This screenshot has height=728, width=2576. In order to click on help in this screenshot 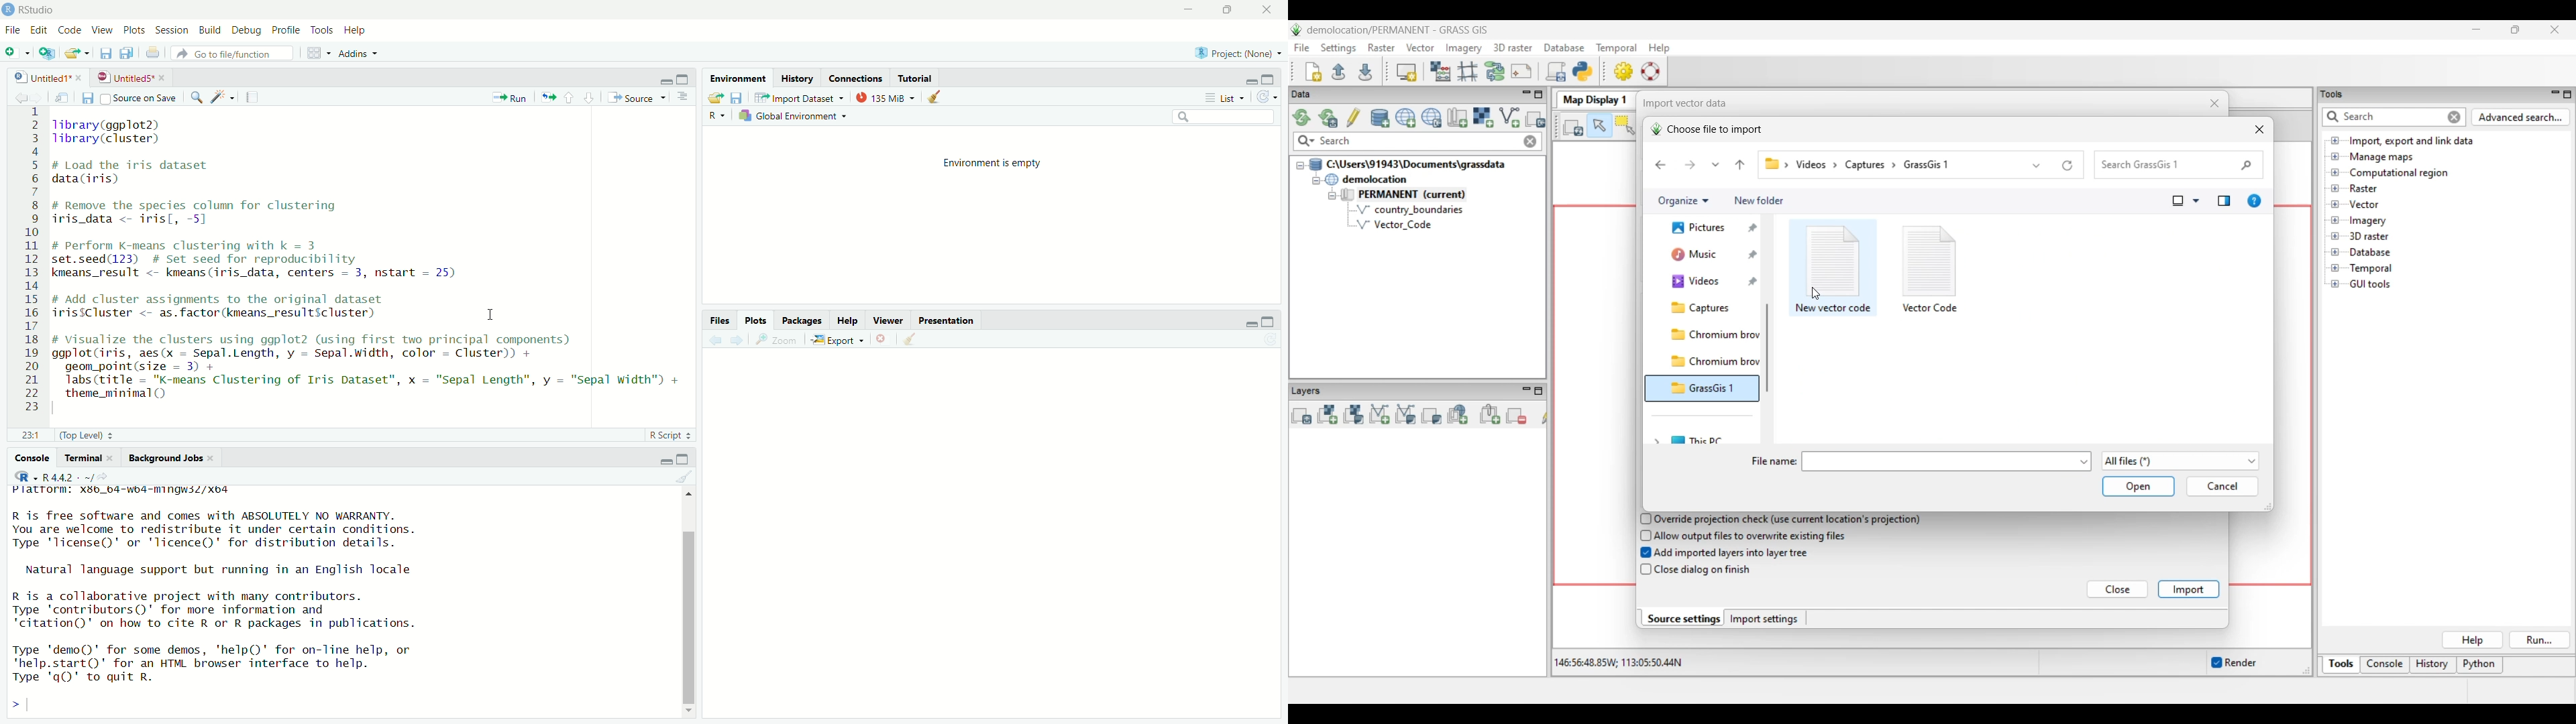, I will do `click(849, 318)`.